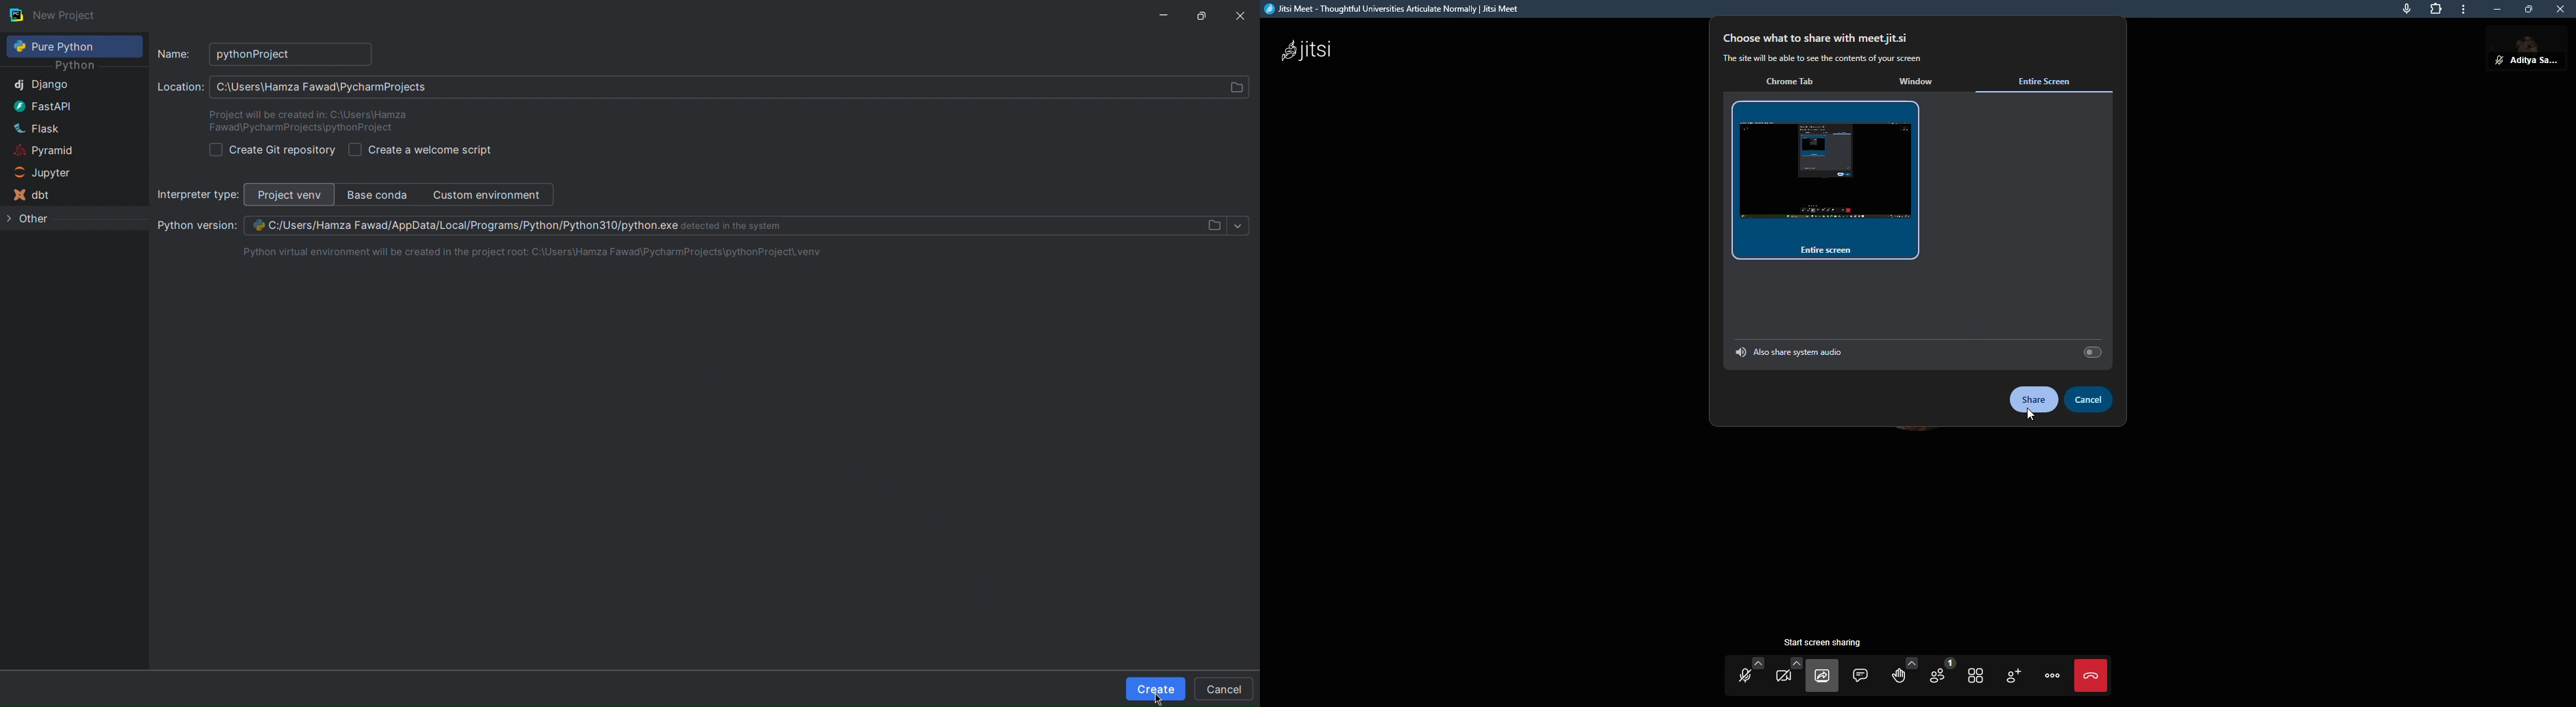 This screenshot has width=2576, height=728. Describe the element at coordinates (1787, 680) in the screenshot. I see `start camera` at that location.